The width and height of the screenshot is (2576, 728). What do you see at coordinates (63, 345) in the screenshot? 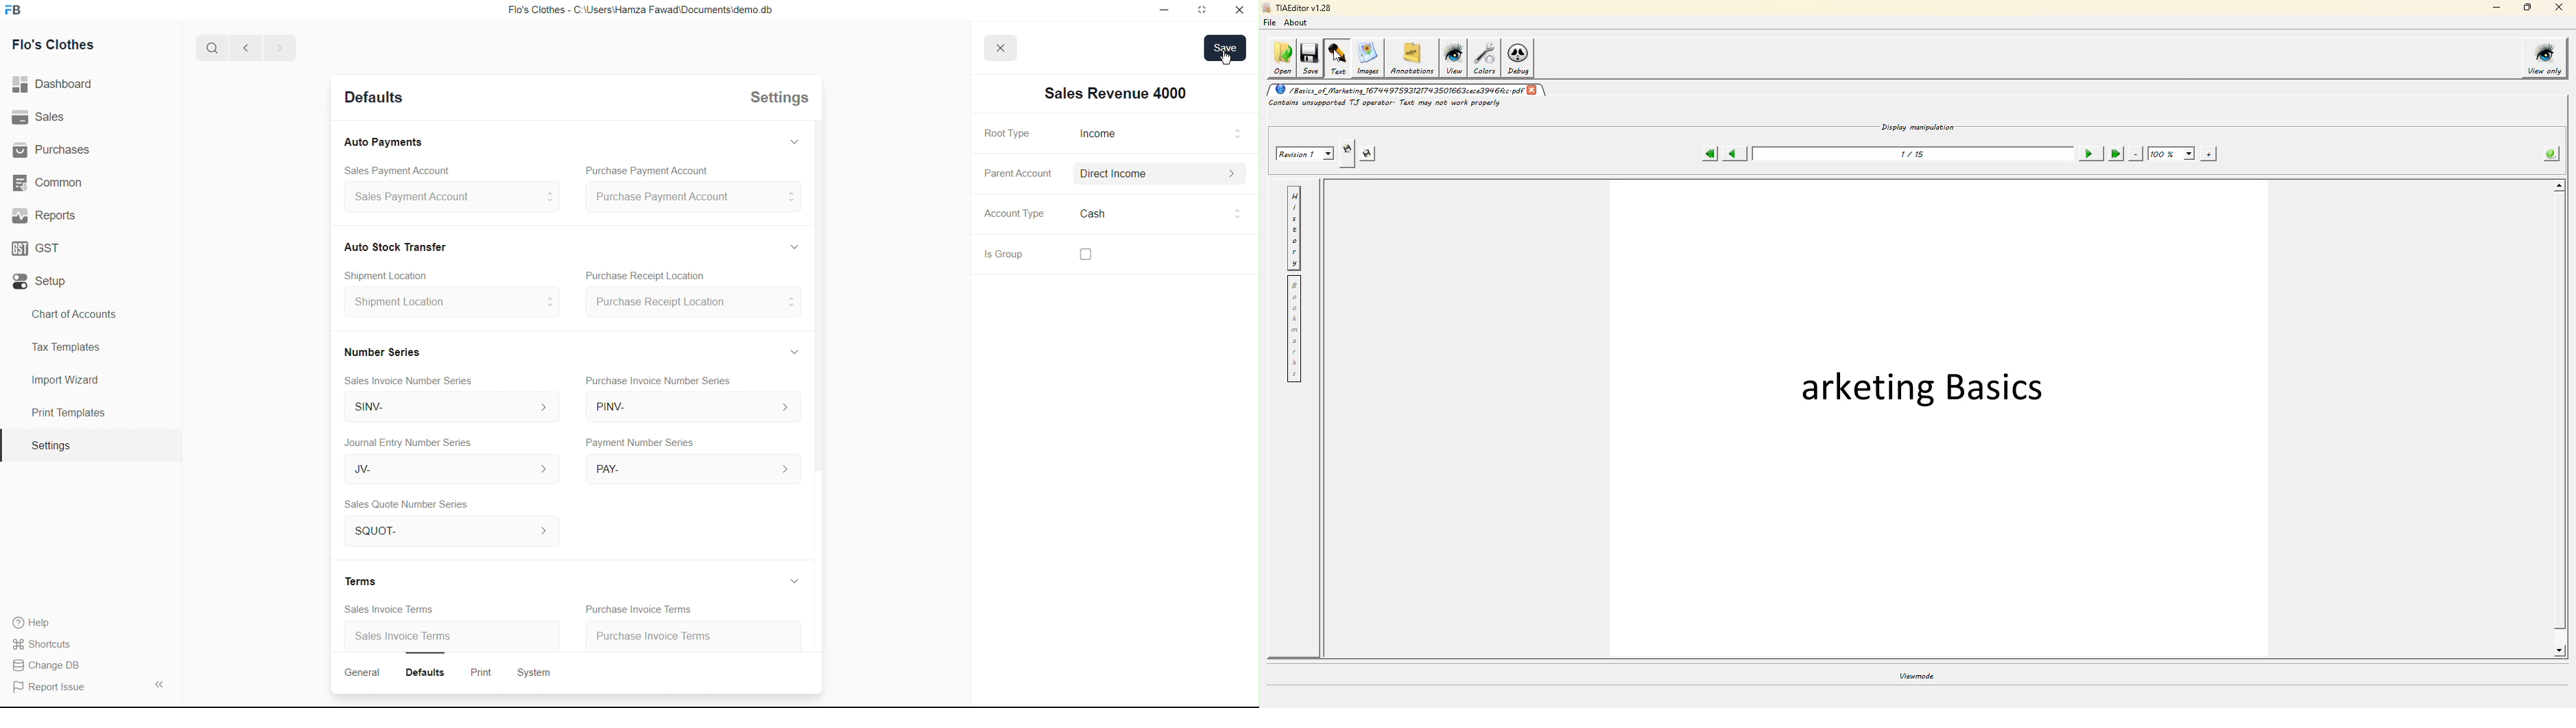
I see `Tax Templates` at bounding box center [63, 345].